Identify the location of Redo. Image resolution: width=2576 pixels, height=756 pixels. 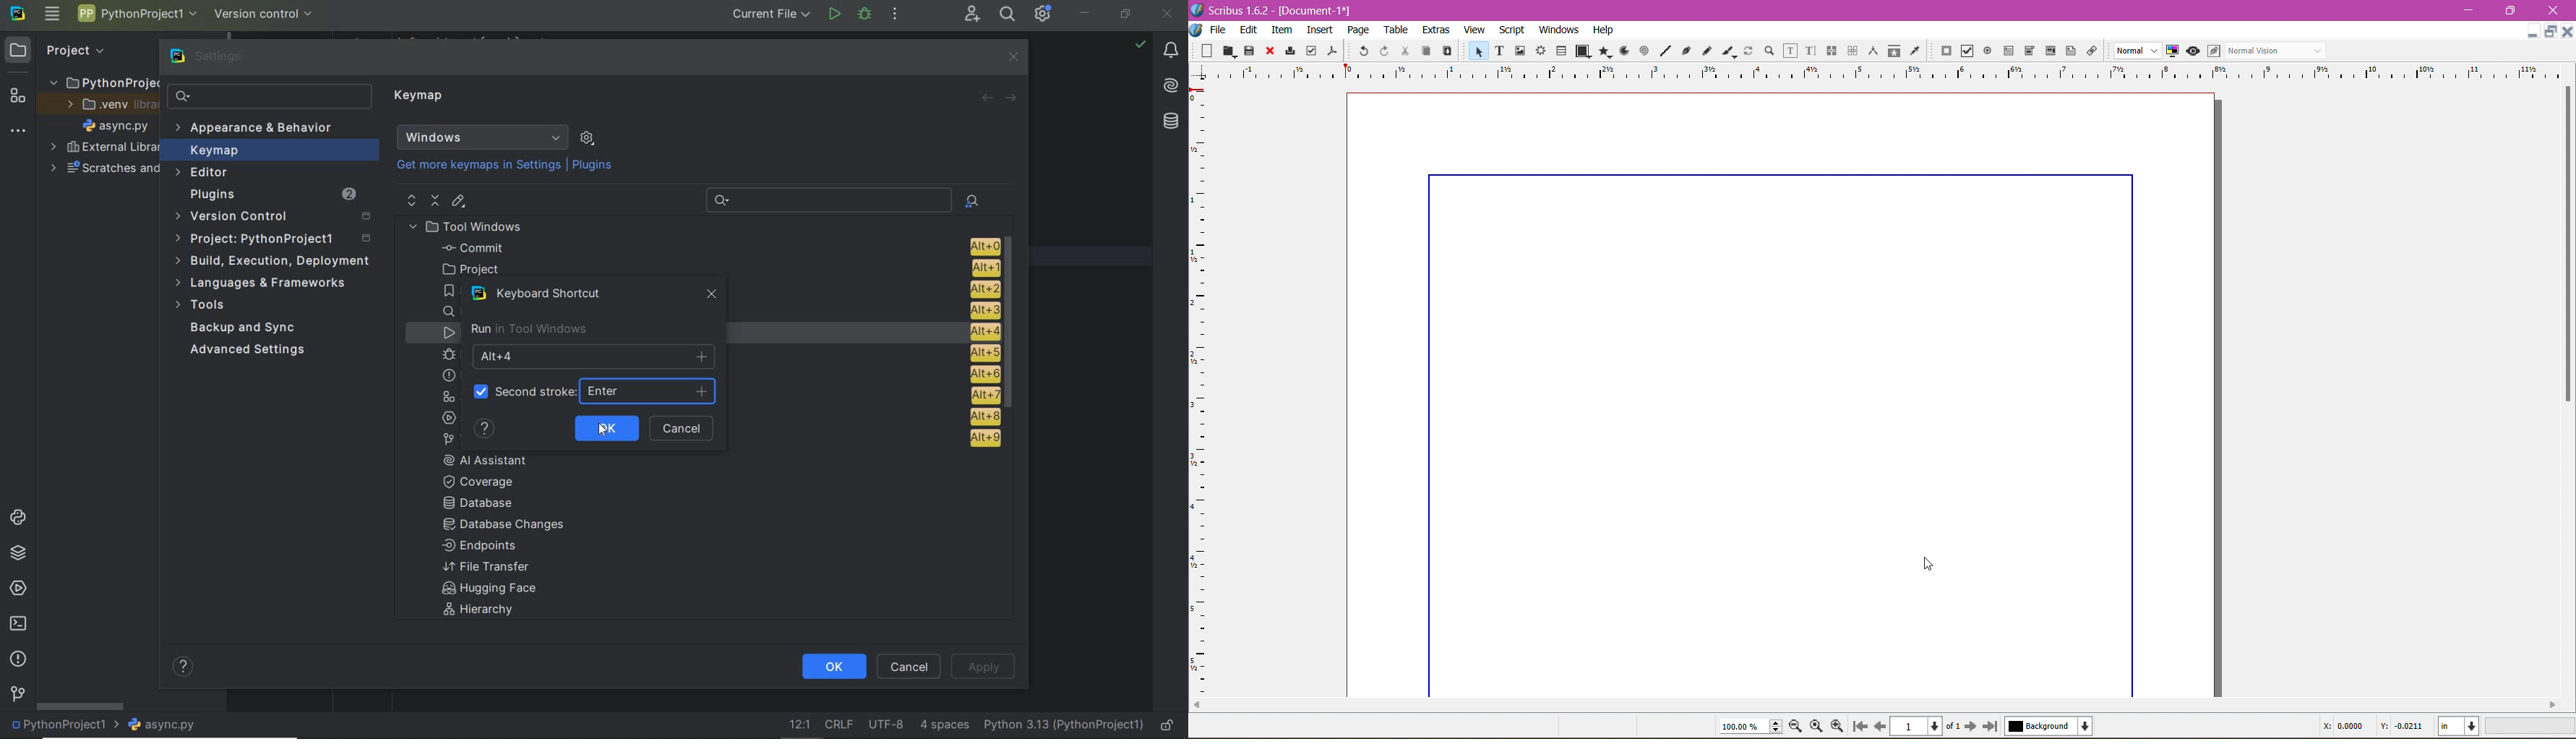
(1384, 51).